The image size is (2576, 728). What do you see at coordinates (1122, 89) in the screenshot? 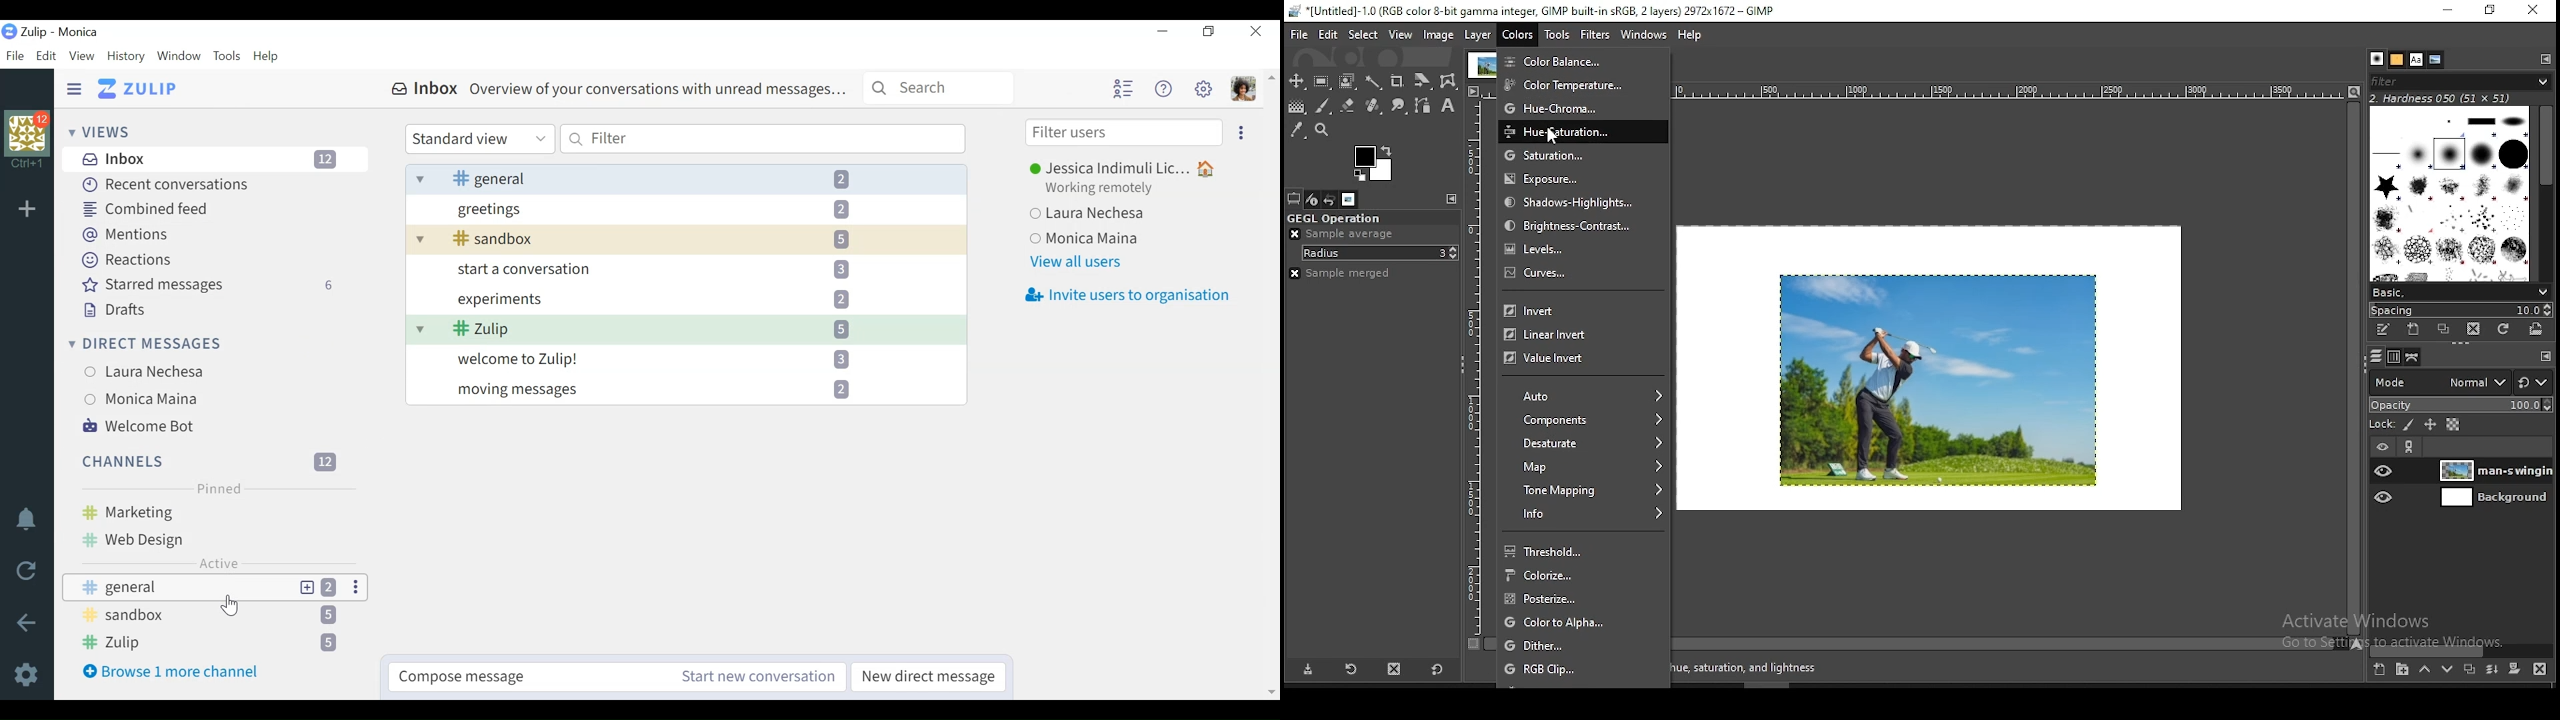
I see `user list` at bounding box center [1122, 89].